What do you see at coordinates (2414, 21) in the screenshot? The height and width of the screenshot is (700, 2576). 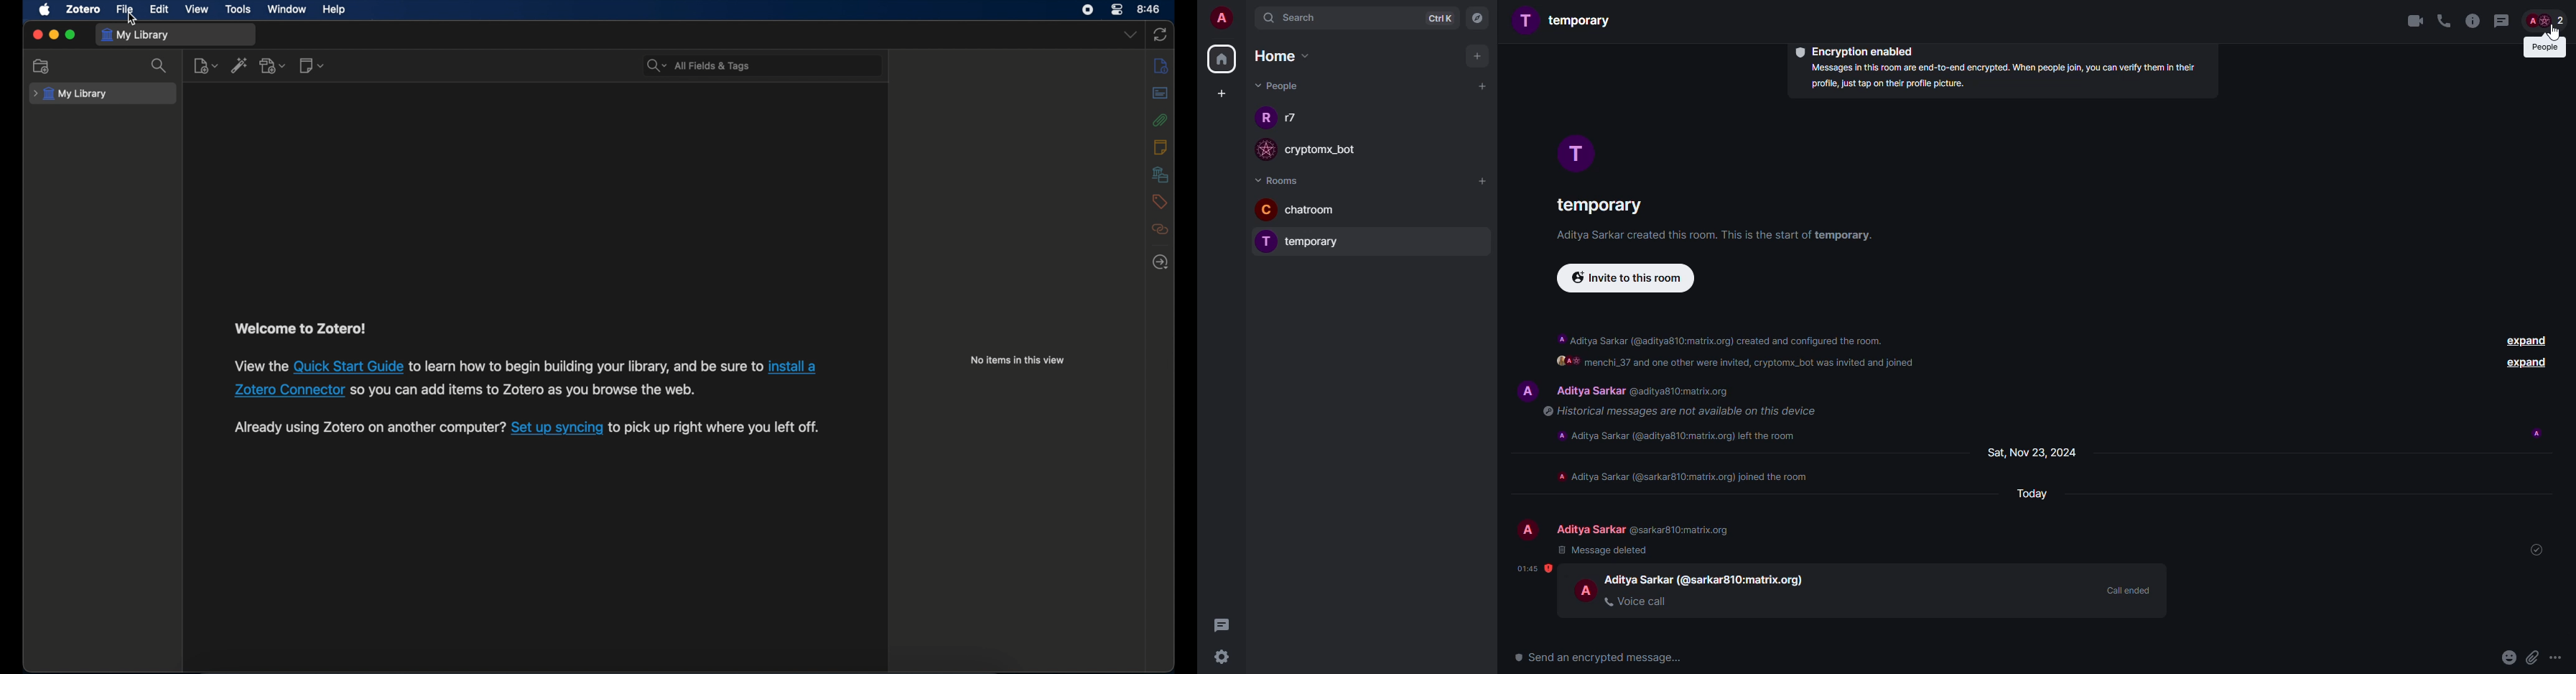 I see `video call` at bounding box center [2414, 21].